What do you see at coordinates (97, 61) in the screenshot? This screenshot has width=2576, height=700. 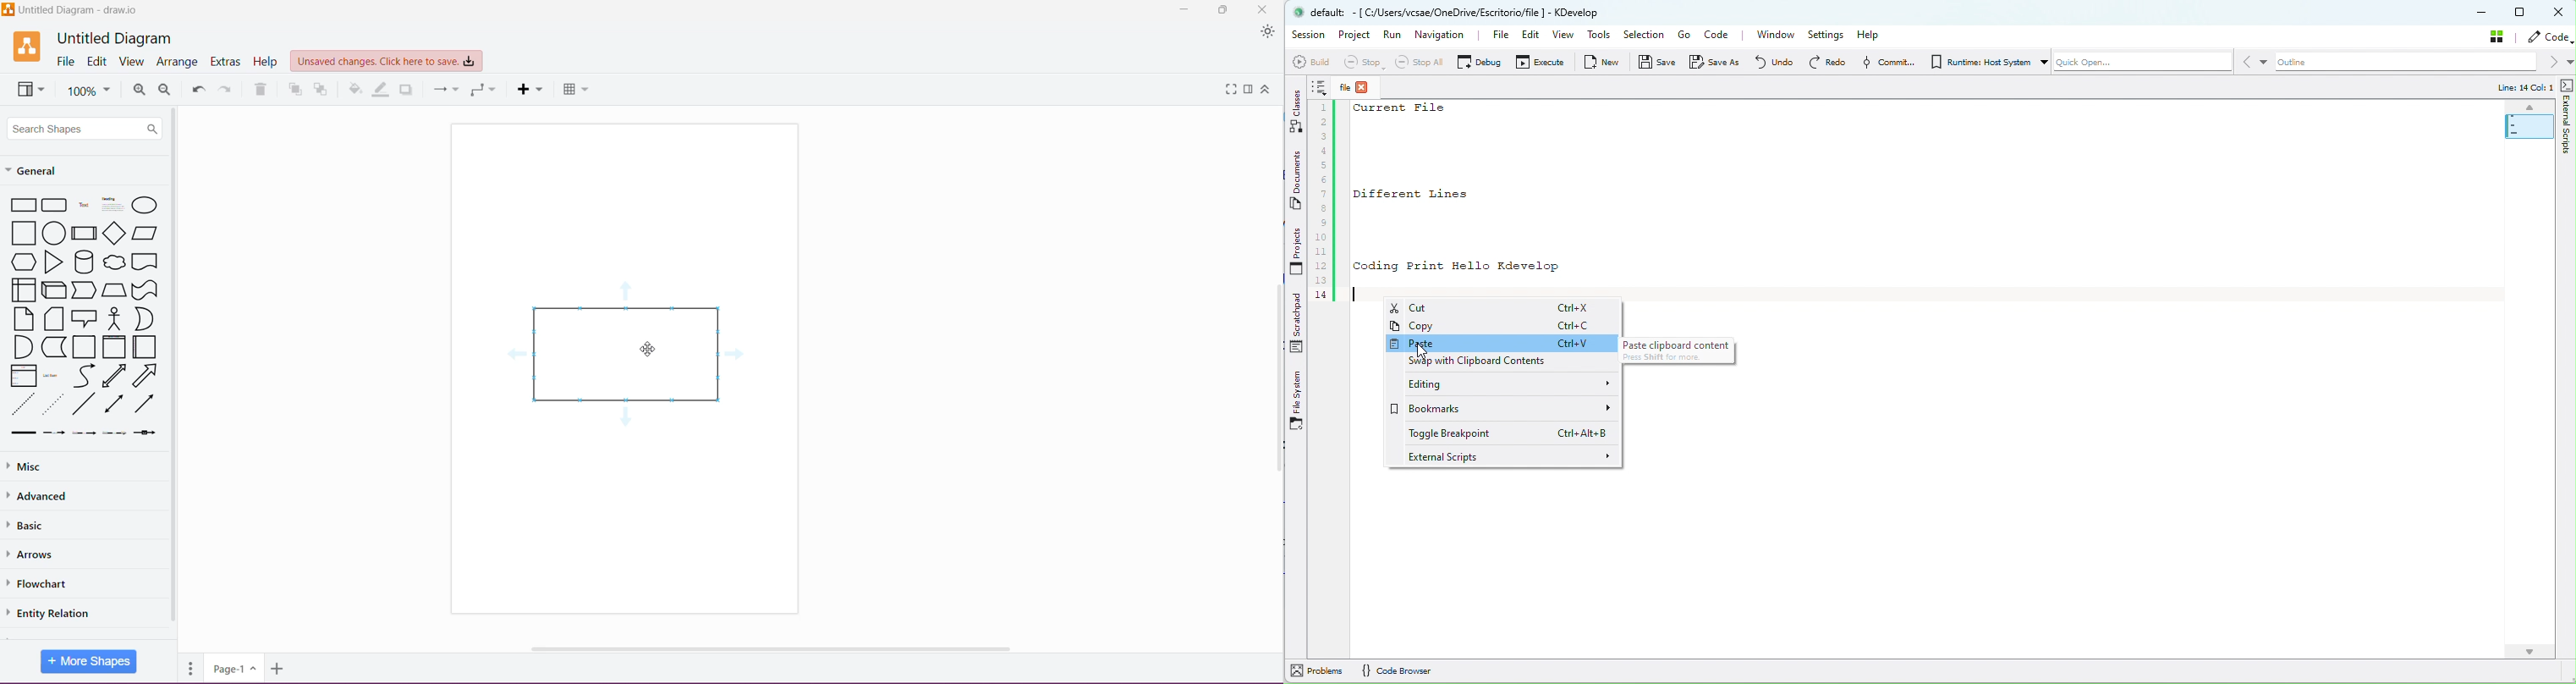 I see `Edit` at bounding box center [97, 61].